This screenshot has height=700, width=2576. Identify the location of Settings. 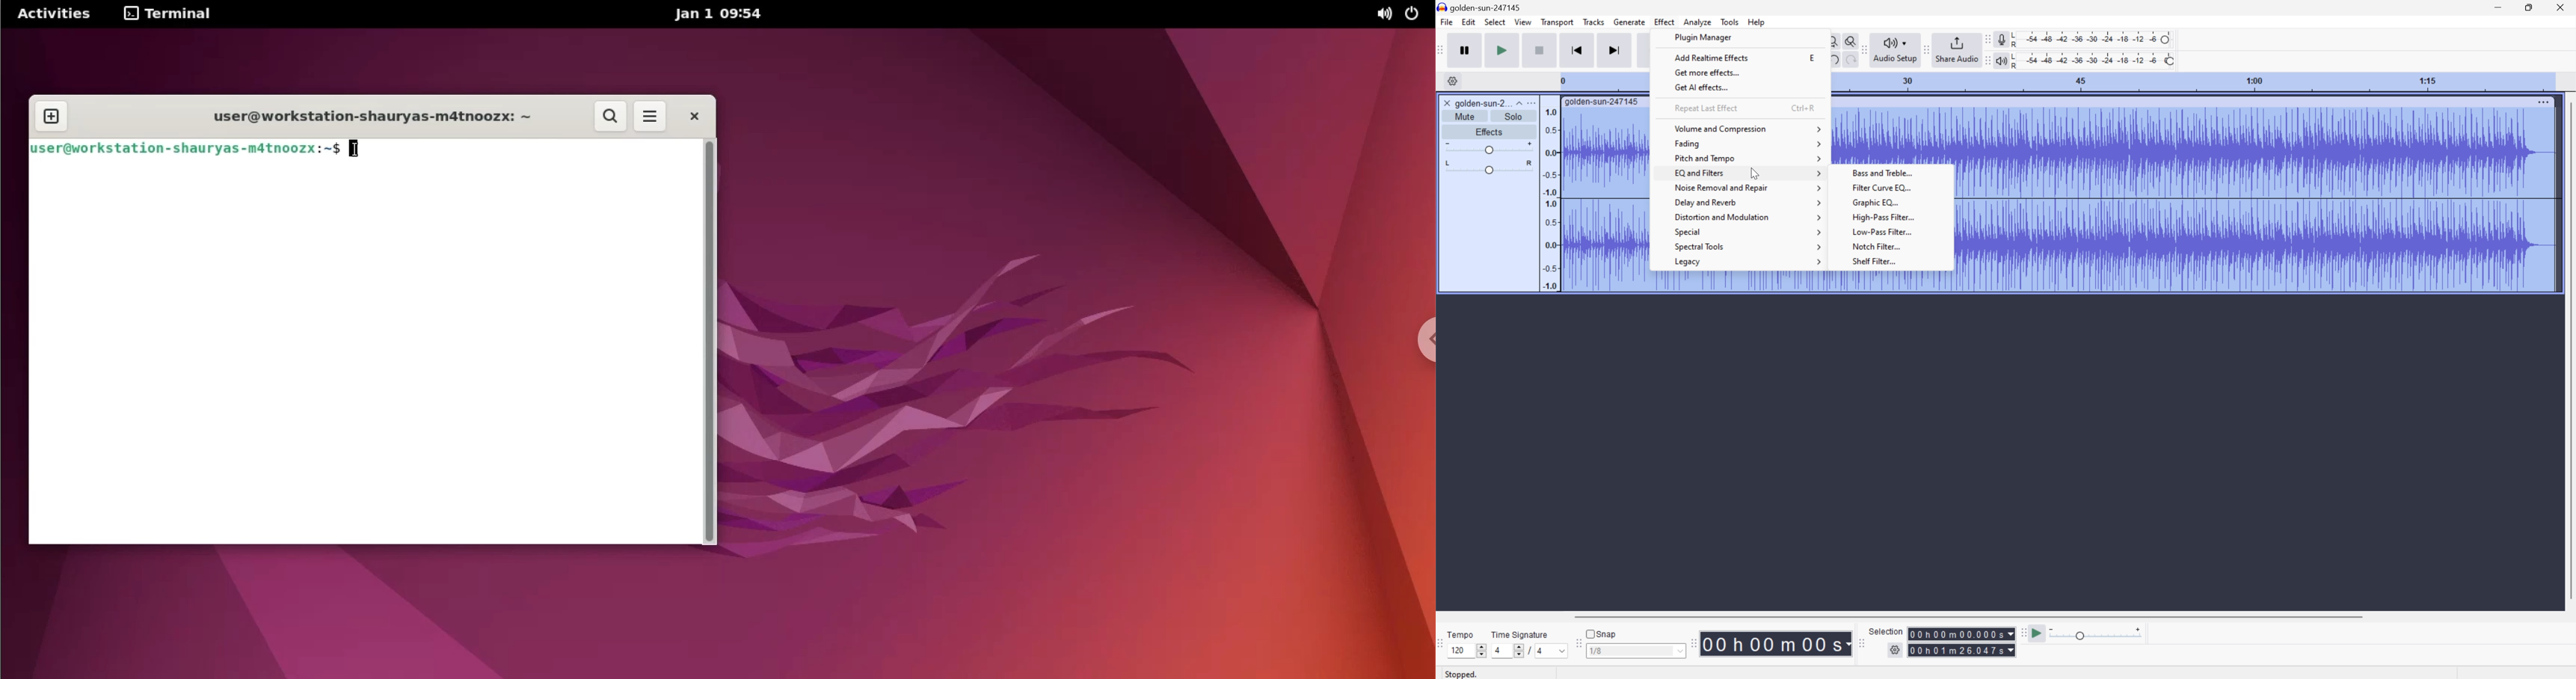
(1896, 652).